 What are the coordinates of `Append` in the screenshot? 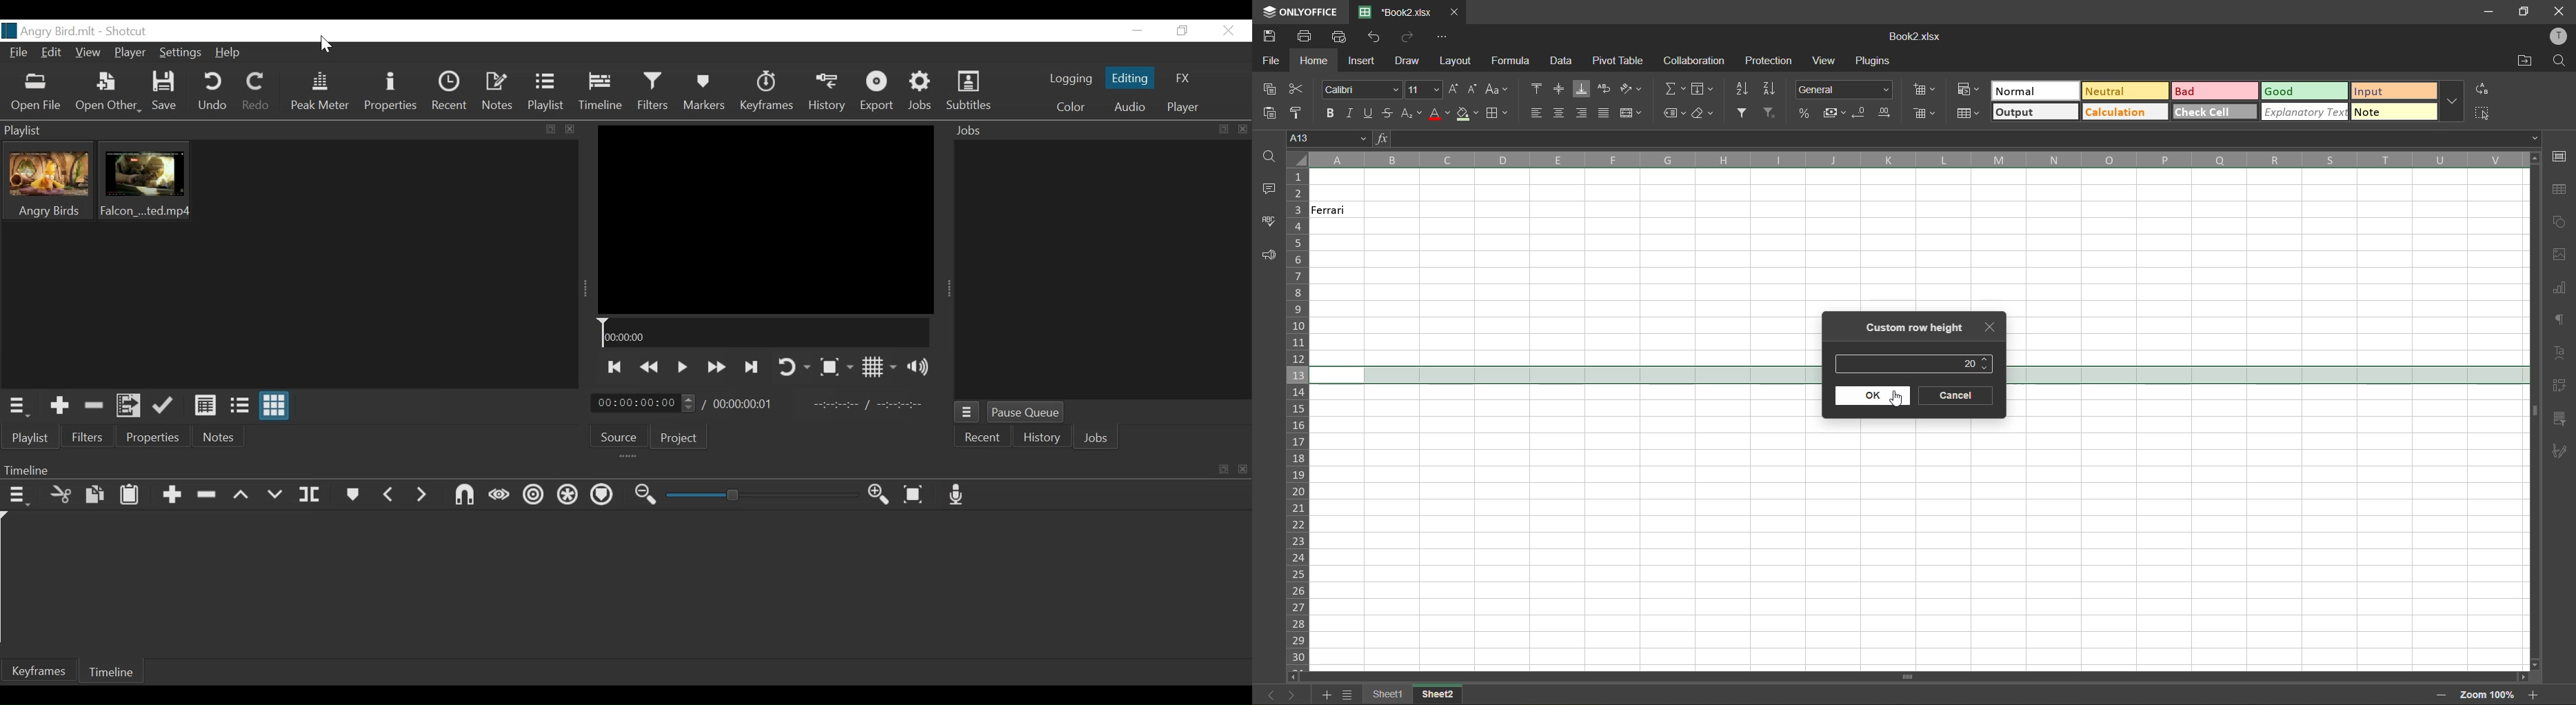 It's located at (172, 495).